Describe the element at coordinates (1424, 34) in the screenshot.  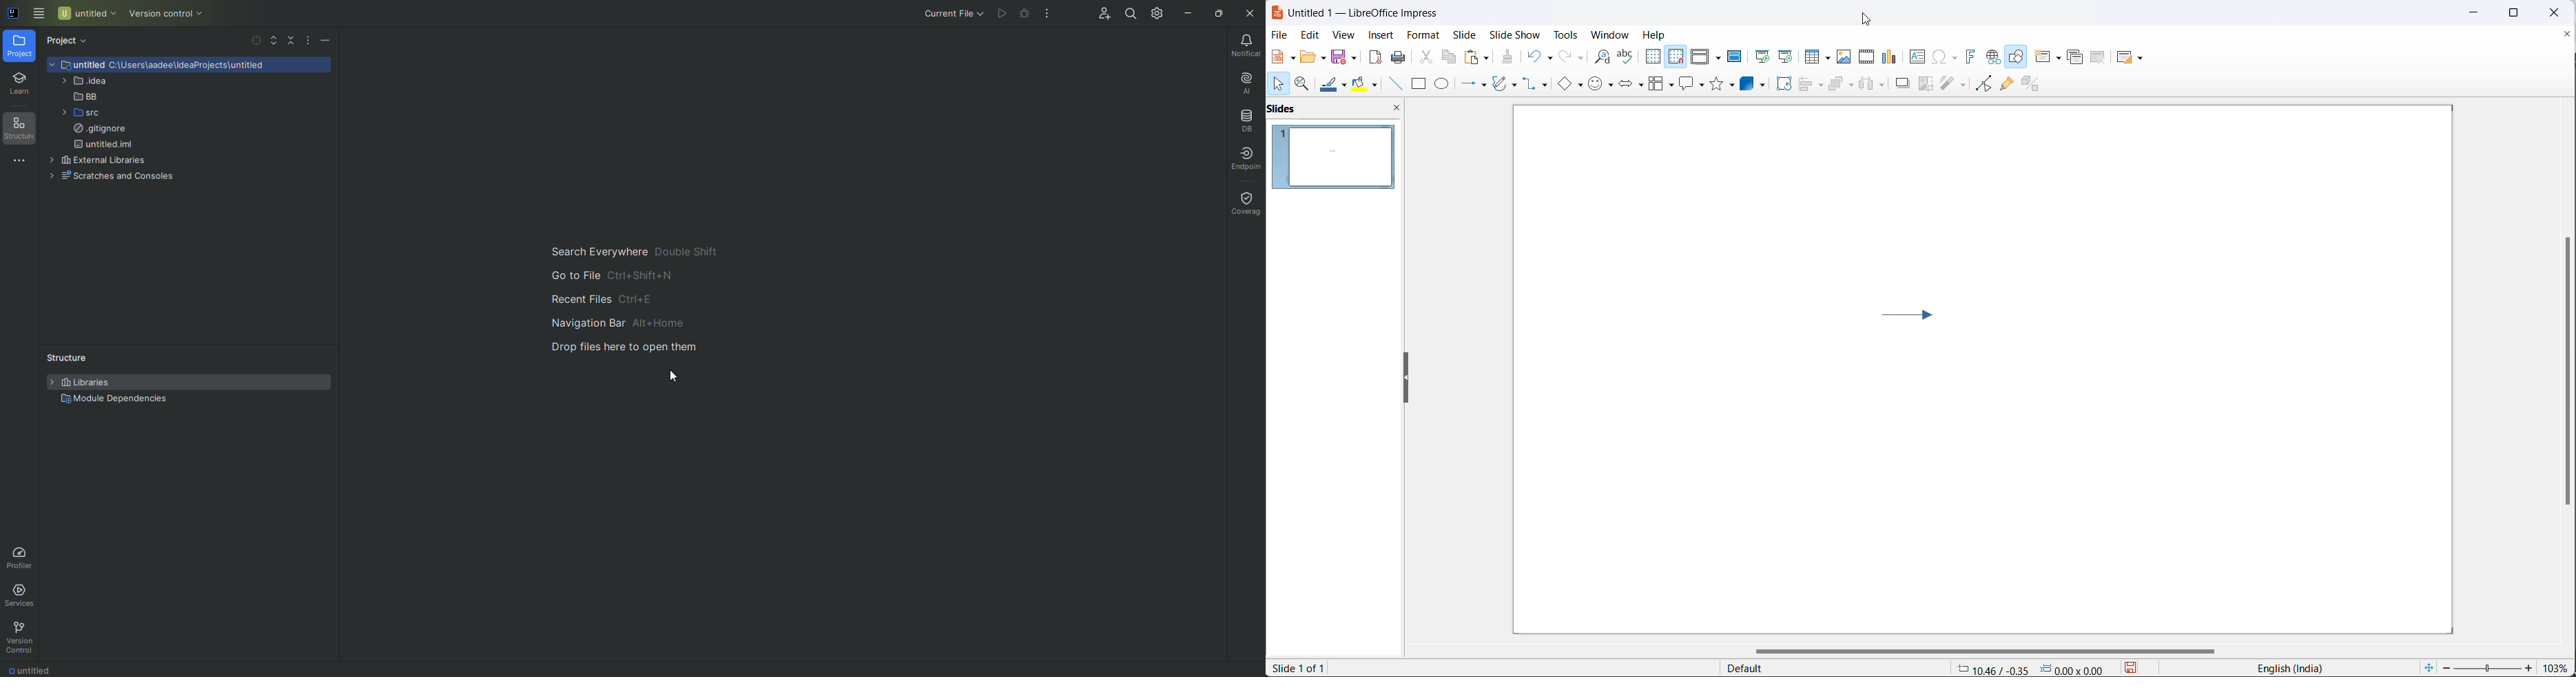
I see `format` at that location.